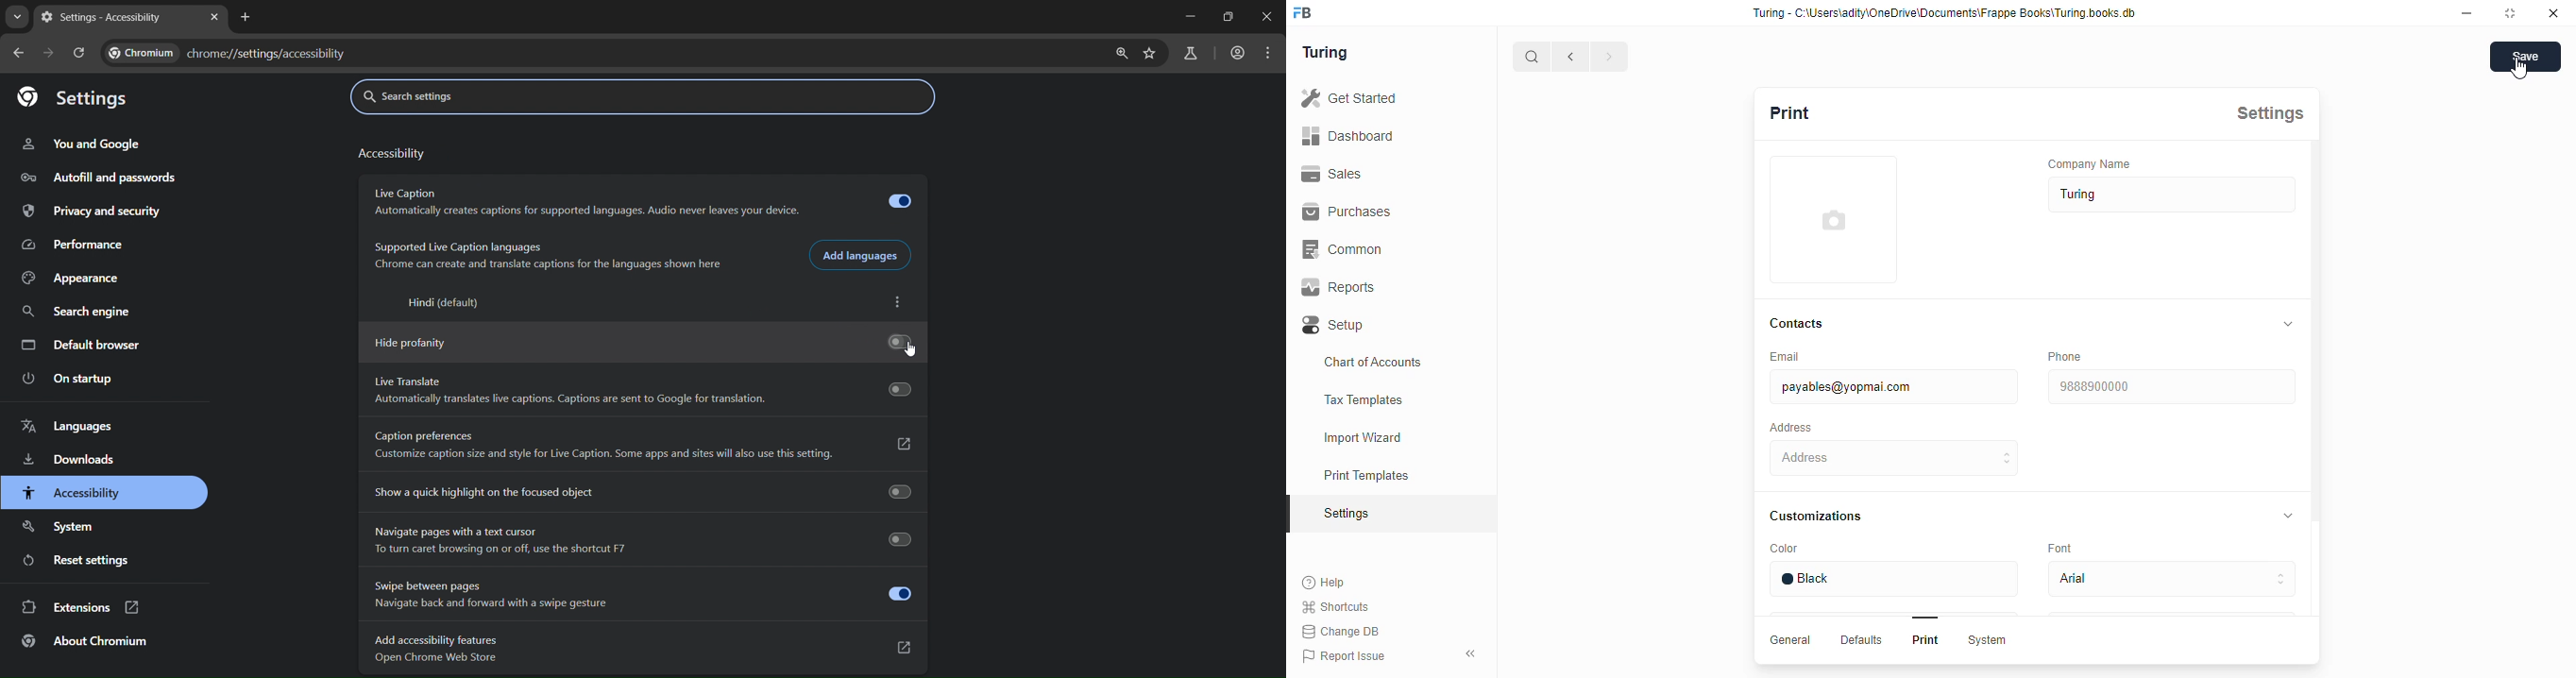 The width and height of the screenshot is (2576, 700). Describe the element at coordinates (2289, 323) in the screenshot. I see `collapse` at that location.